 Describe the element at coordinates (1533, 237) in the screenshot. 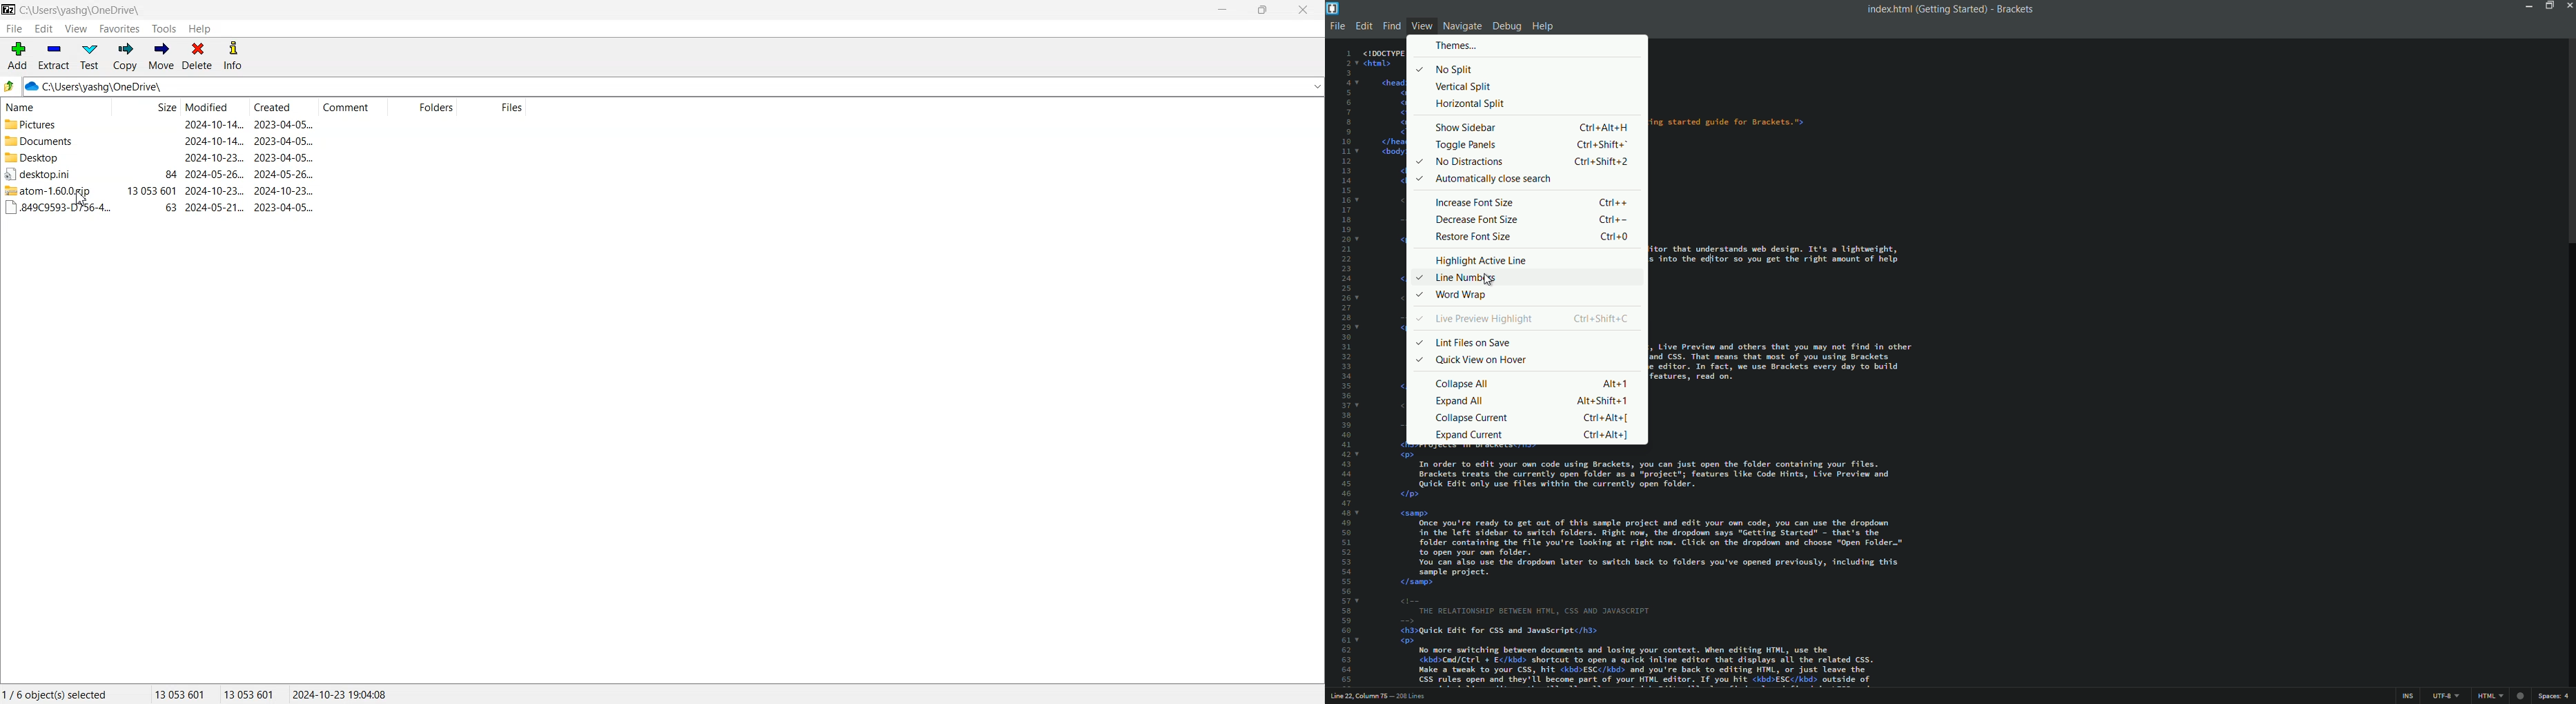

I see `Restore Font Size Ctrl+0` at that location.